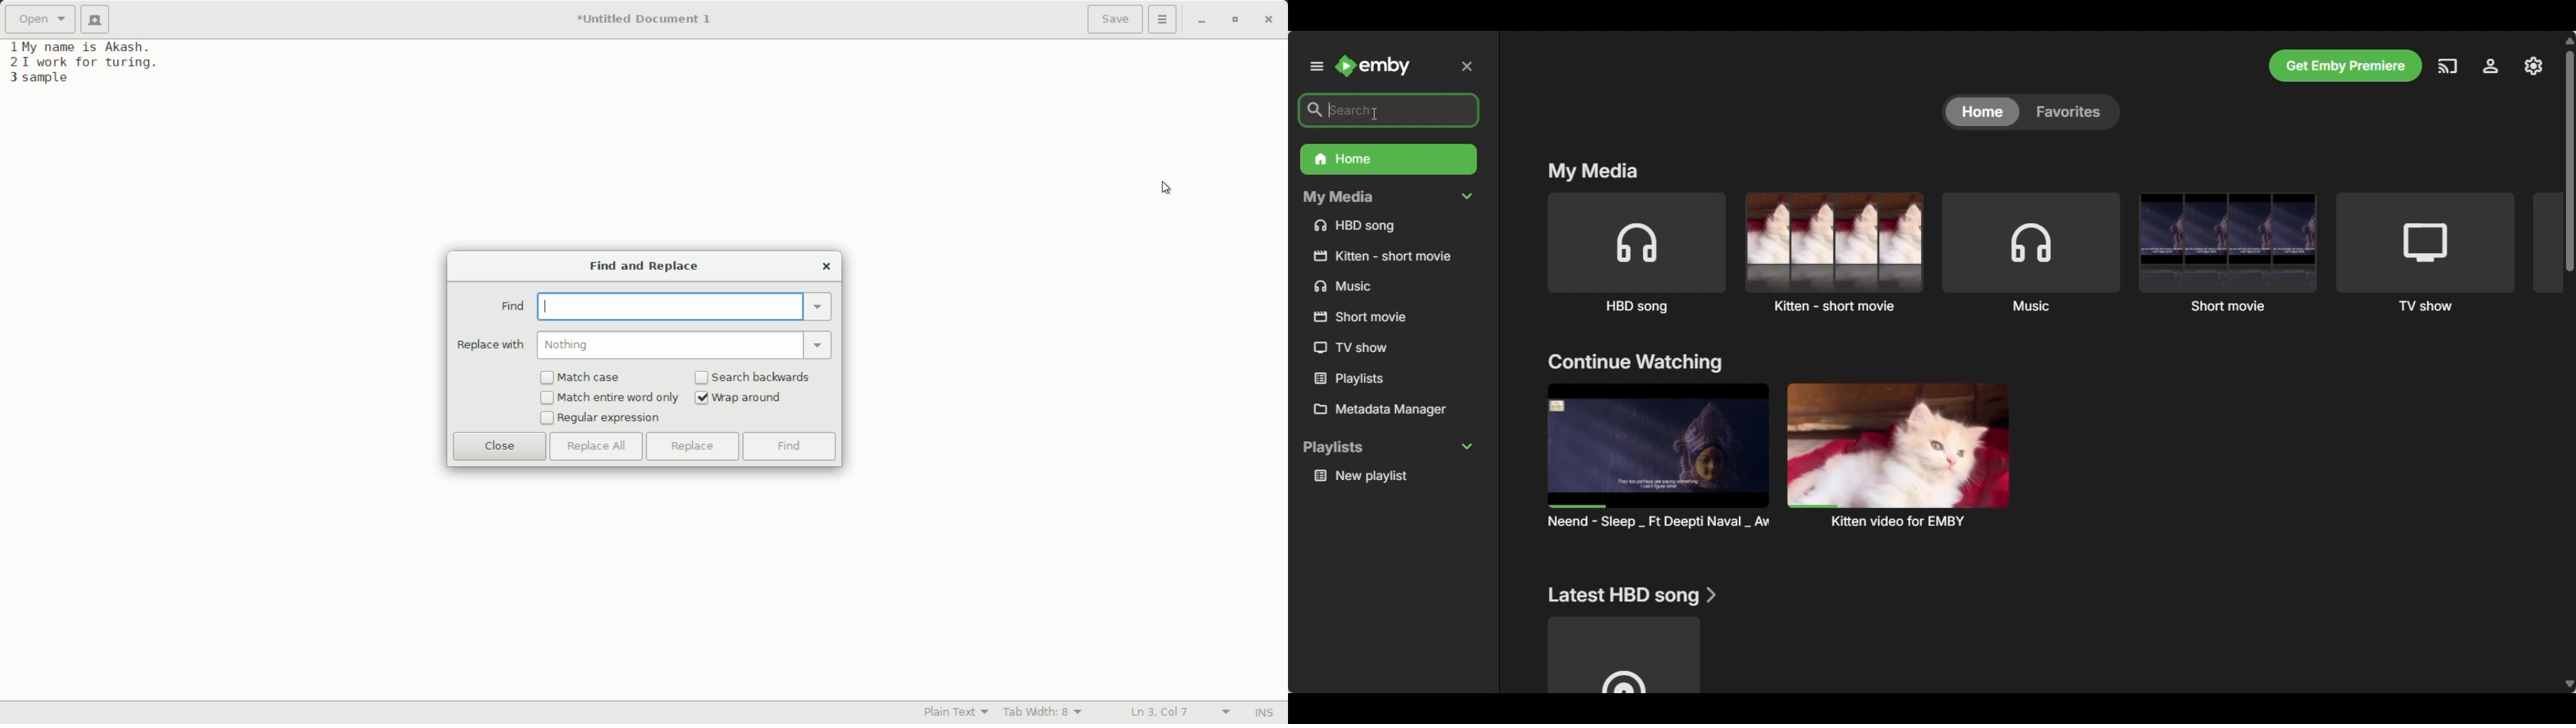  What do you see at coordinates (702, 398) in the screenshot?
I see `Checked checkbox` at bounding box center [702, 398].